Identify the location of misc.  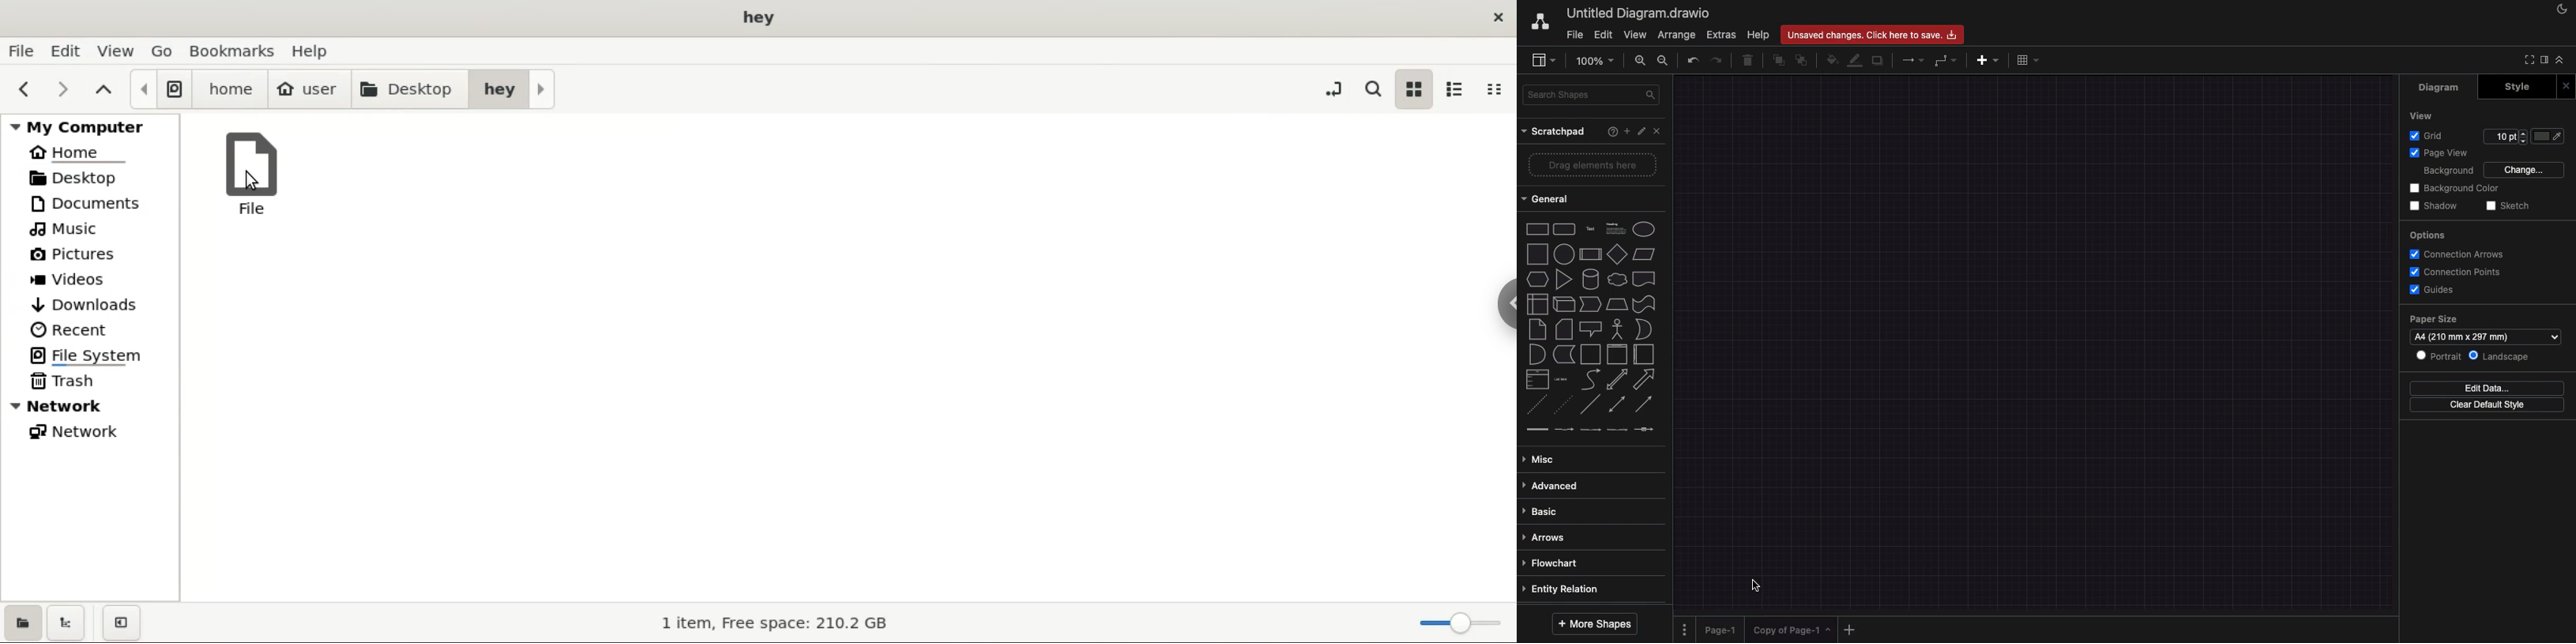
(1541, 460).